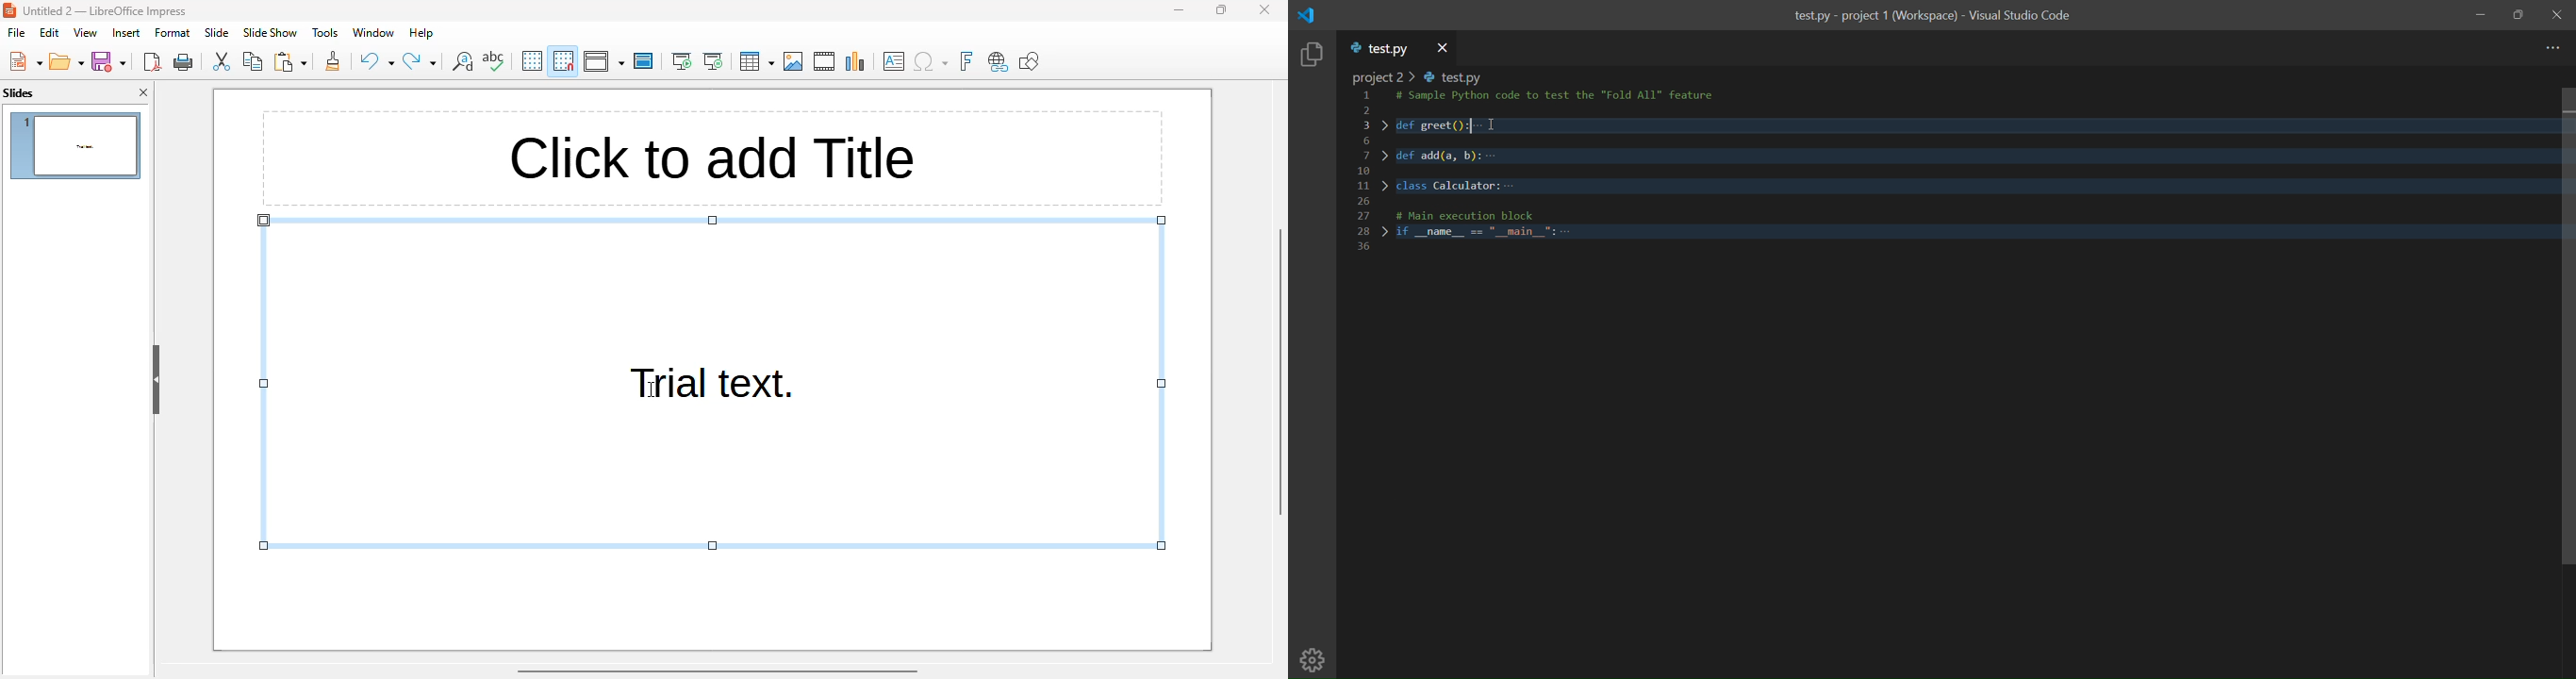 Image resolution: width=2576 pixels, height=700 pixels. What do you see at coordinates (253, 61) in the screenshot?
I see `copy` at bounding box center [253, 61].